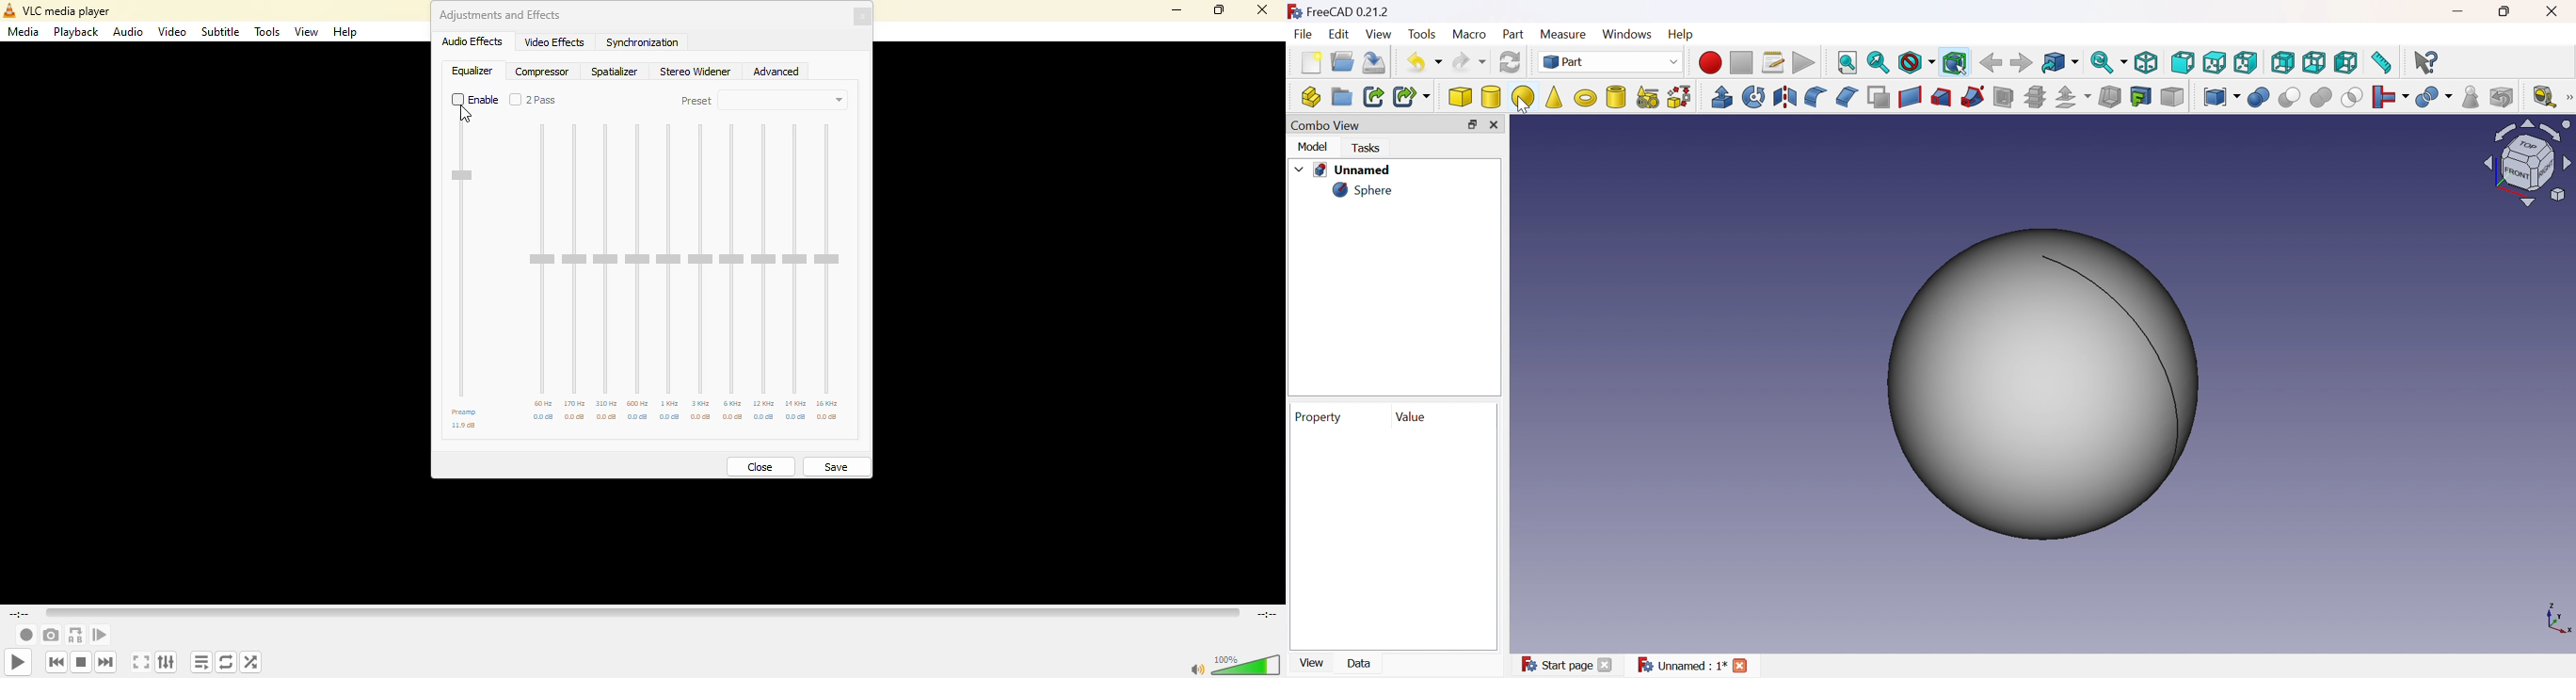 The image size is (2576, 700). I want to click on close, so click(761, 464).